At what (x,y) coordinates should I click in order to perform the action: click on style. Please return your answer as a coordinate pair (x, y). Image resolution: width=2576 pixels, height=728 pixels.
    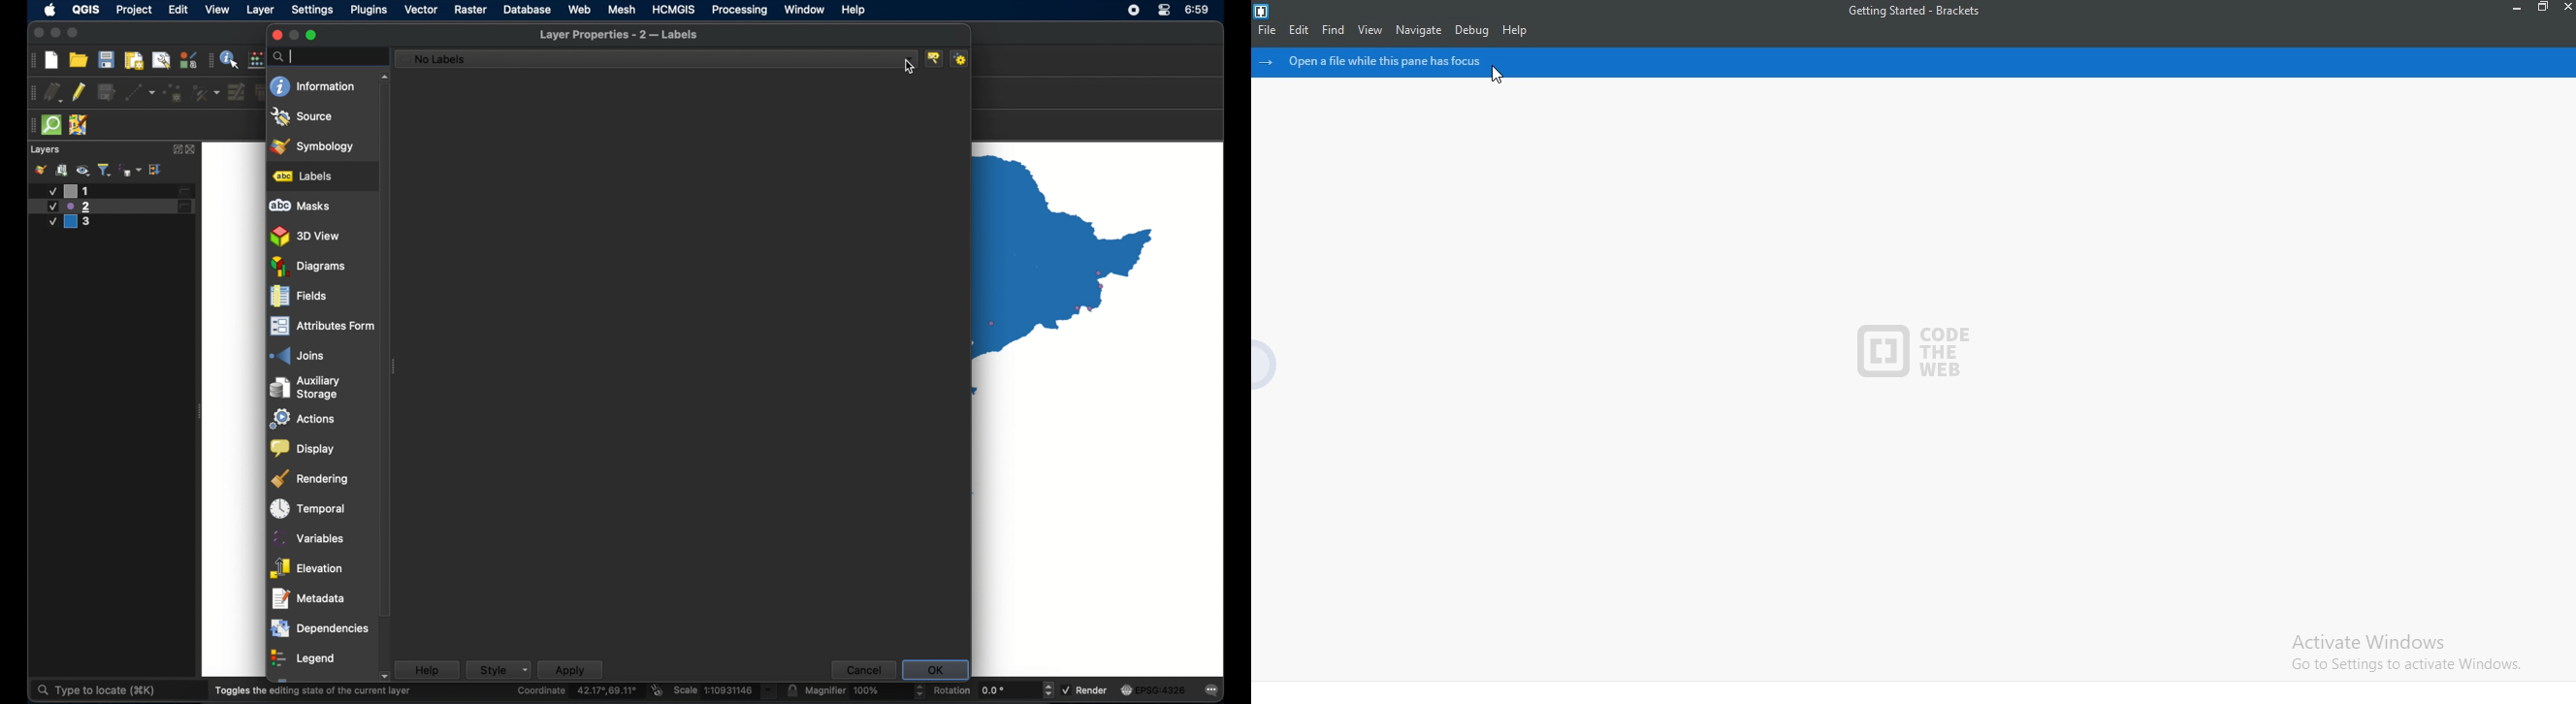
    Looking at the image, I should click on (498, 669).